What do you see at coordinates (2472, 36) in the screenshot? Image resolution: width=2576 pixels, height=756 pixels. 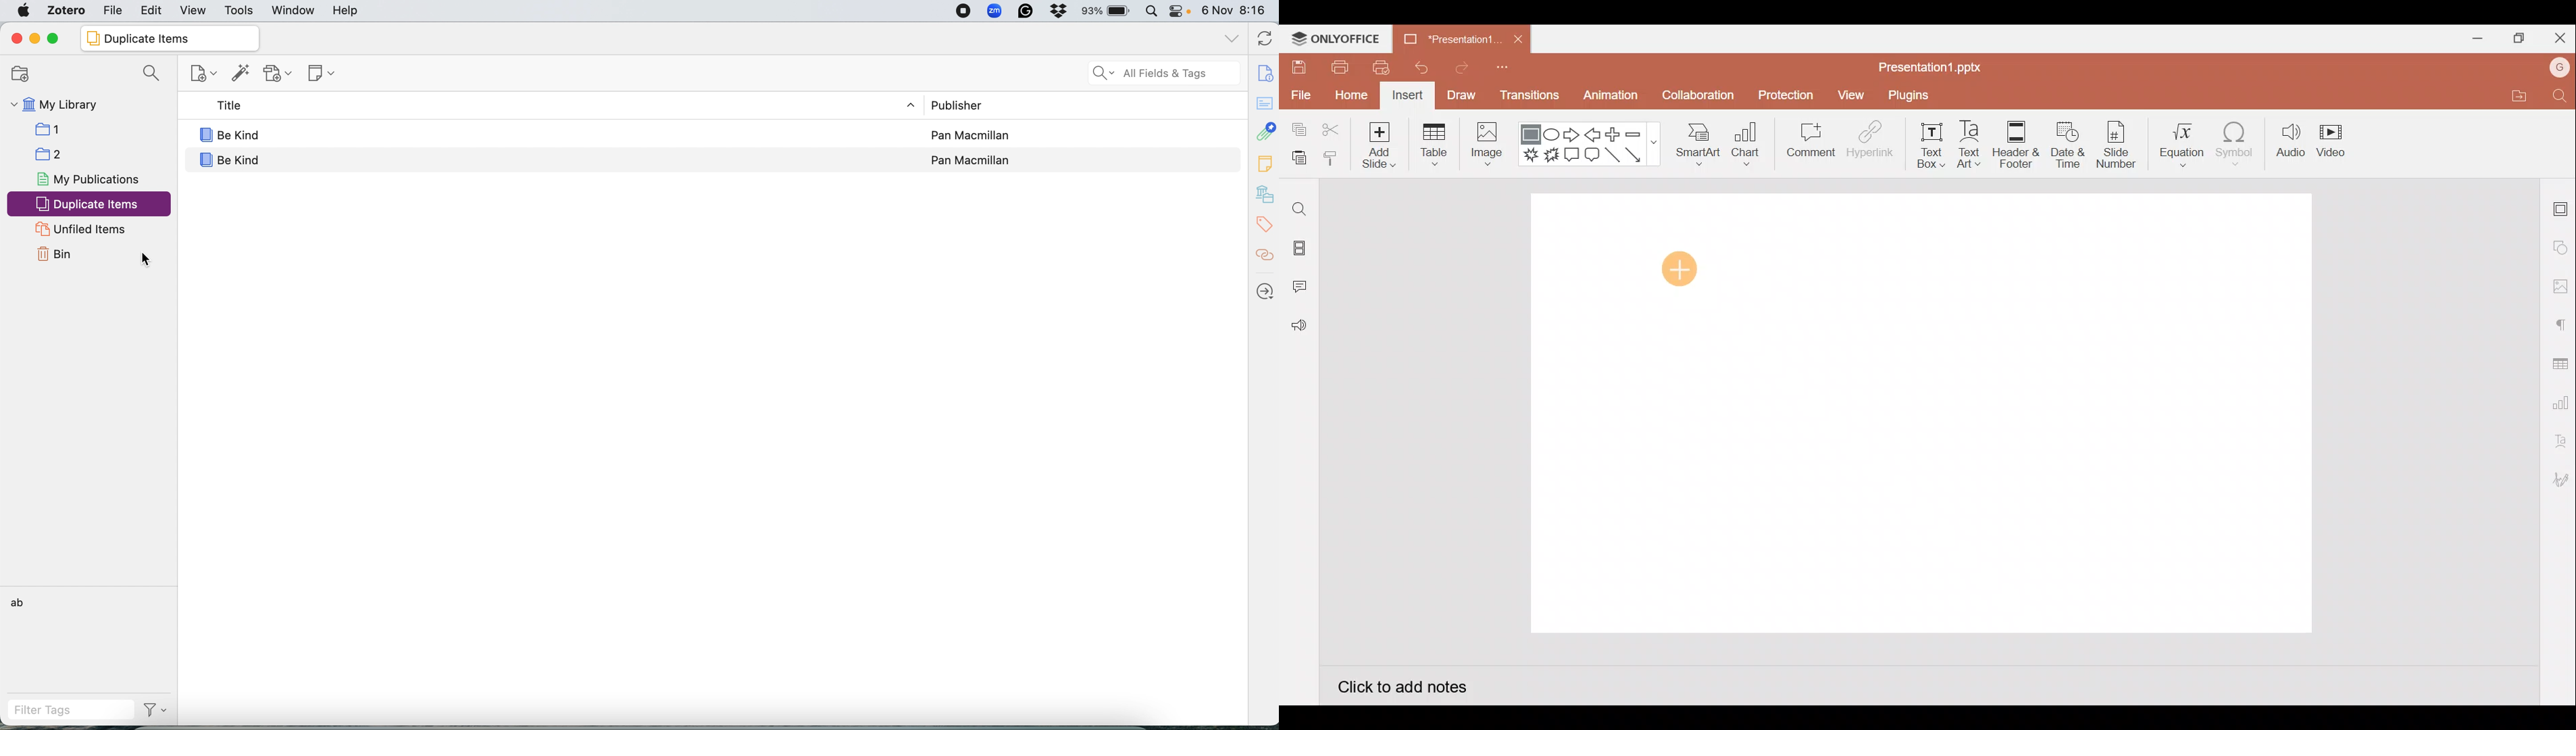 I see `Minimize` at bounding box center [2472, 36].